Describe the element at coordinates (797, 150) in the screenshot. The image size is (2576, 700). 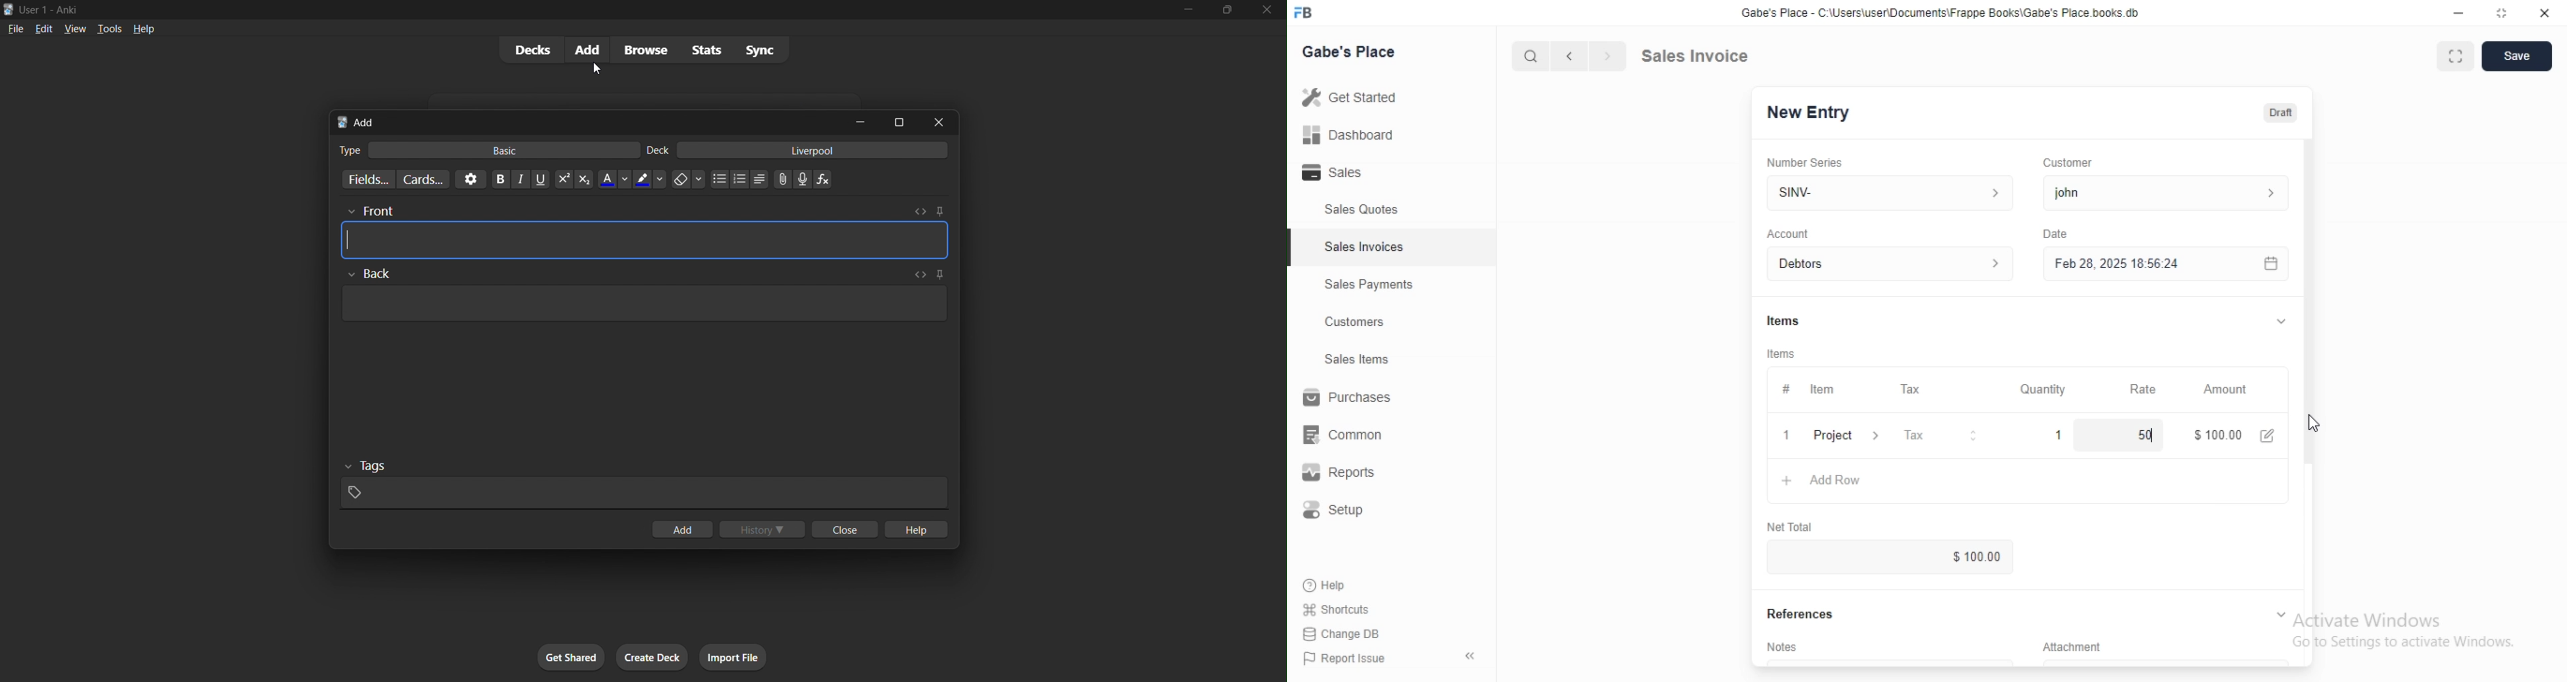
I see `liverpool deck input filed` at that location.